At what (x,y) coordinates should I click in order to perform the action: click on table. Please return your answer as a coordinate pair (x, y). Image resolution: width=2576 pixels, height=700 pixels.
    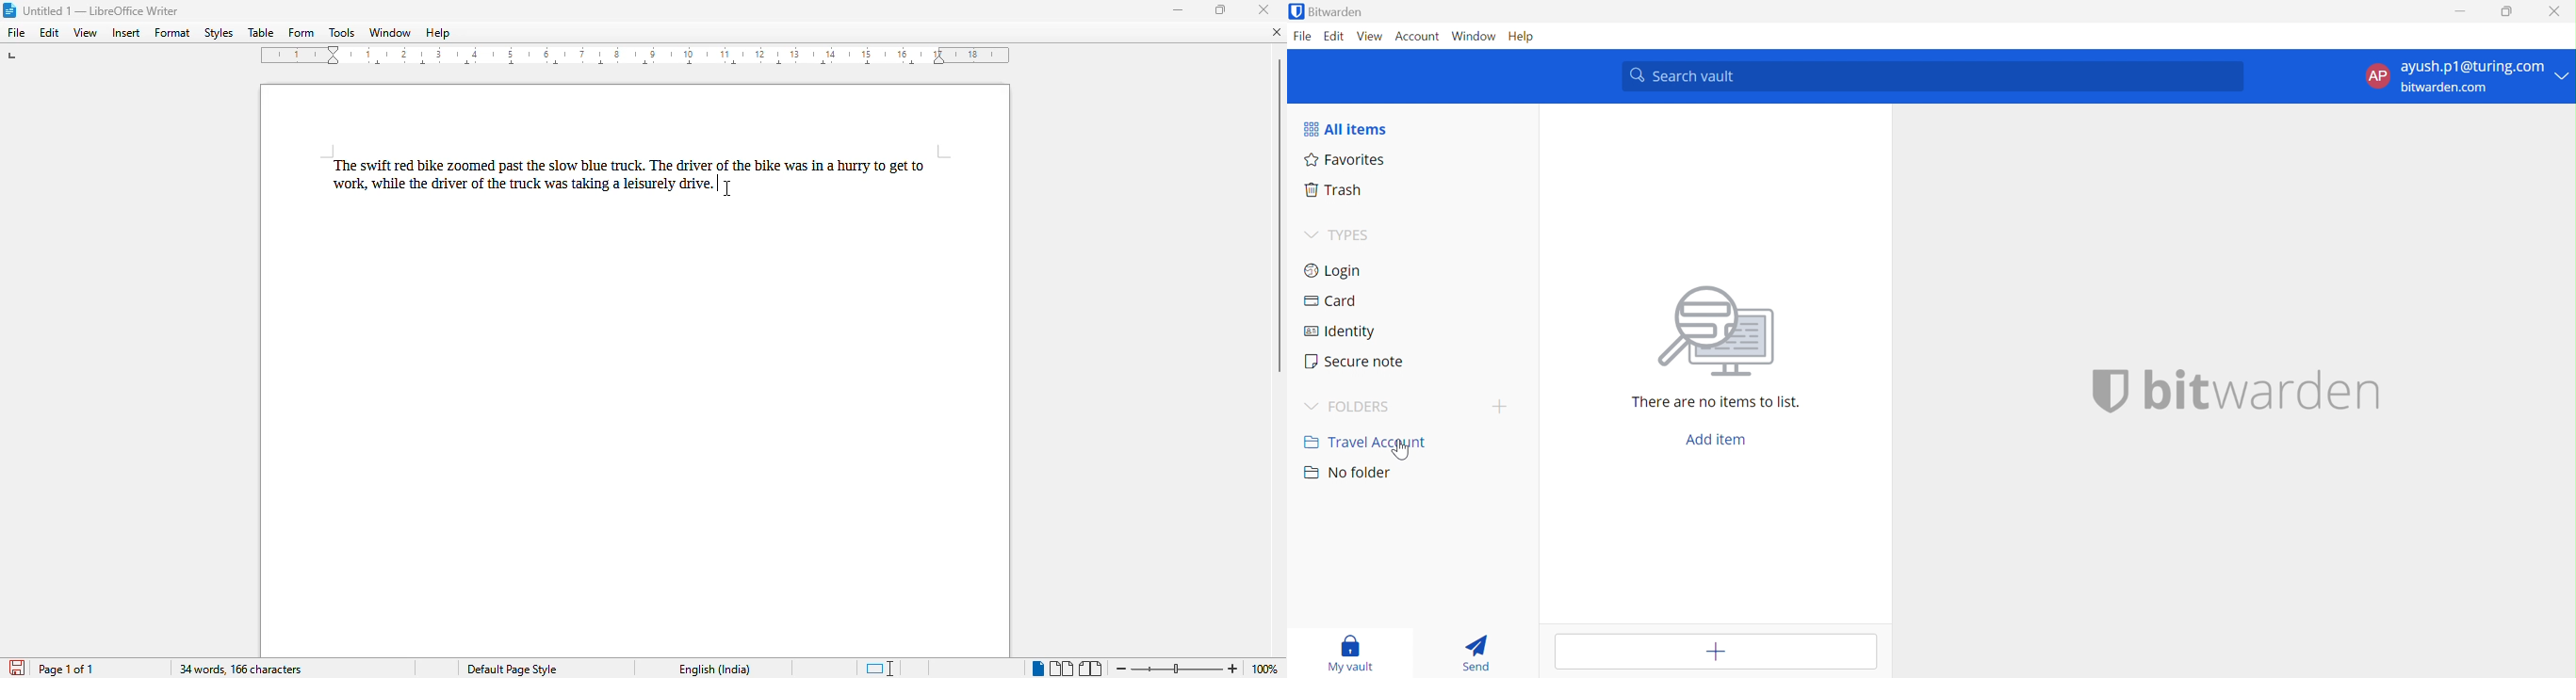
    Looking at the image, I should click on (260, 33).